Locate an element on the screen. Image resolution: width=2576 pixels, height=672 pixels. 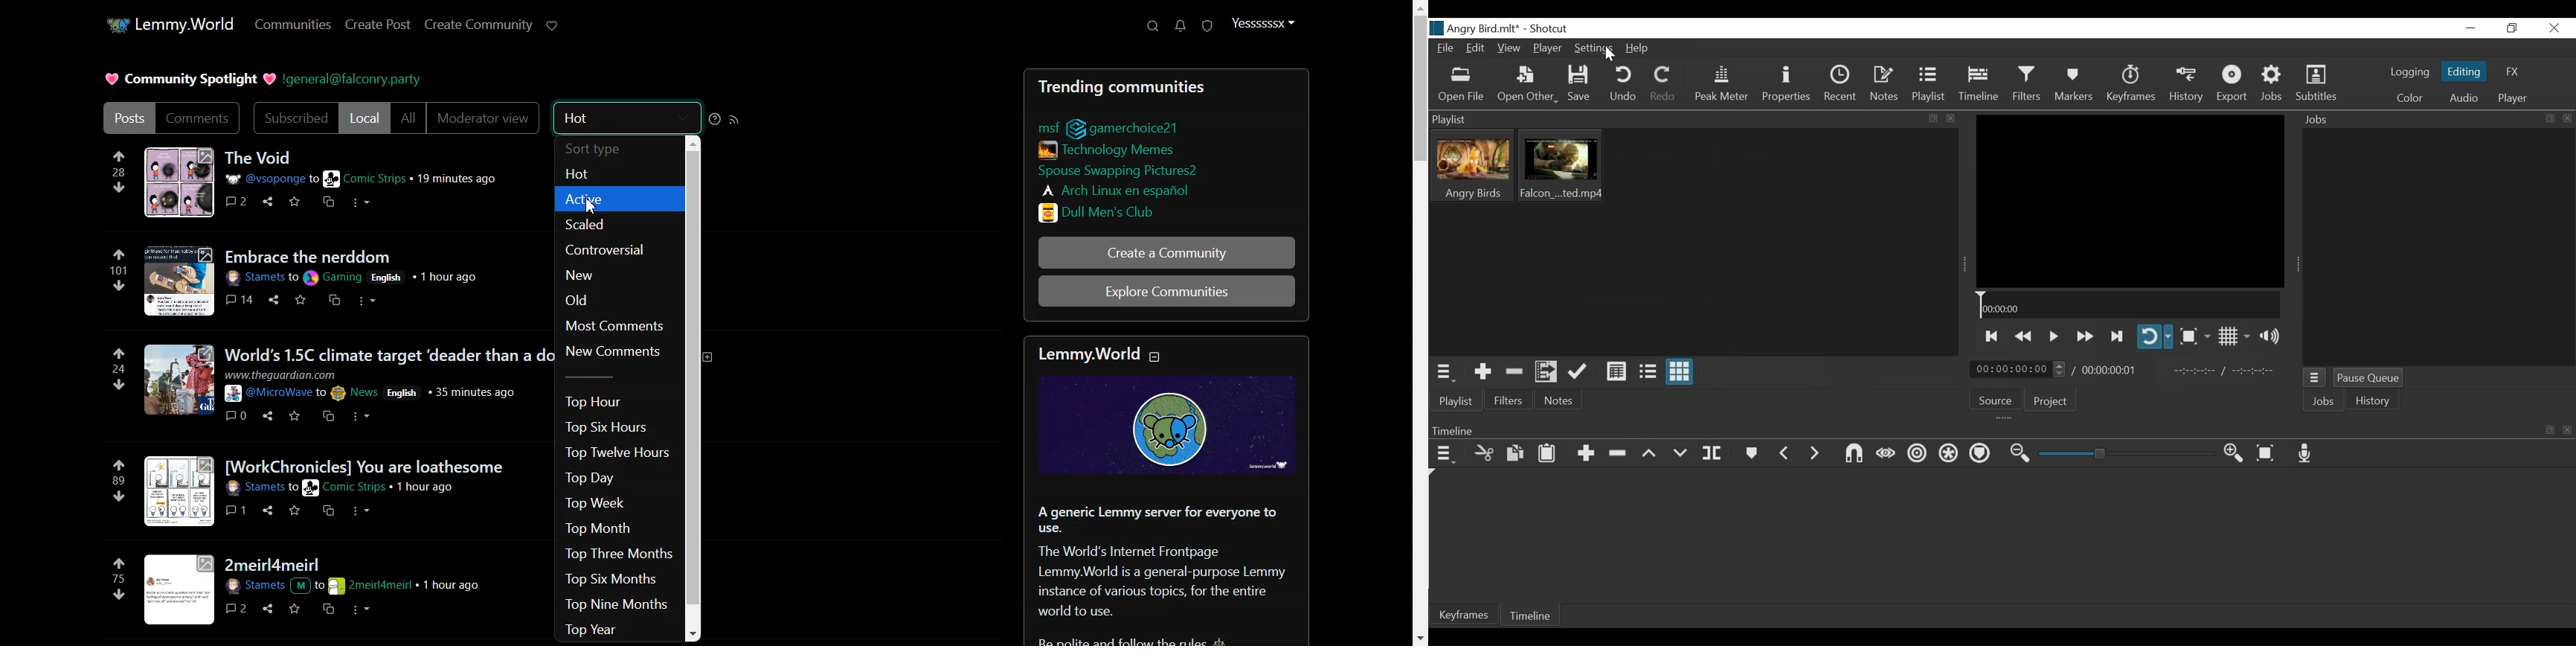
cross post is located at coordinates (334, 298).